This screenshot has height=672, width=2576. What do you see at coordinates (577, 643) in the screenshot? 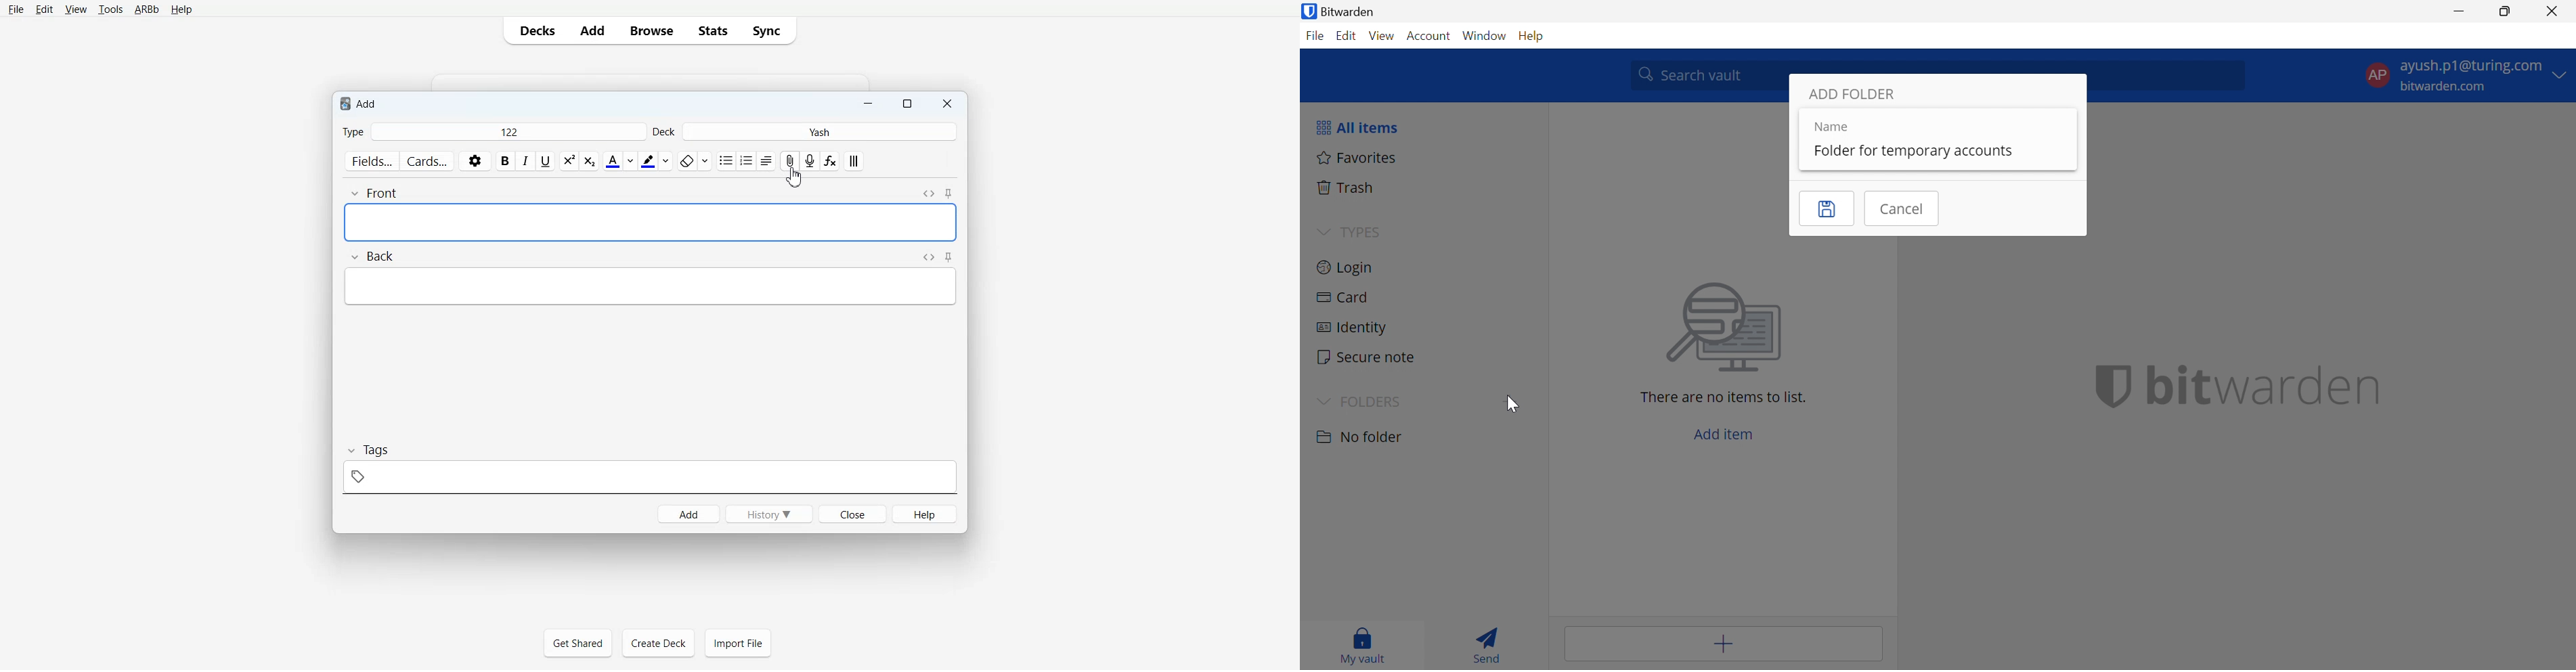
I see `Get Shared` at bounding box center [577, 643].